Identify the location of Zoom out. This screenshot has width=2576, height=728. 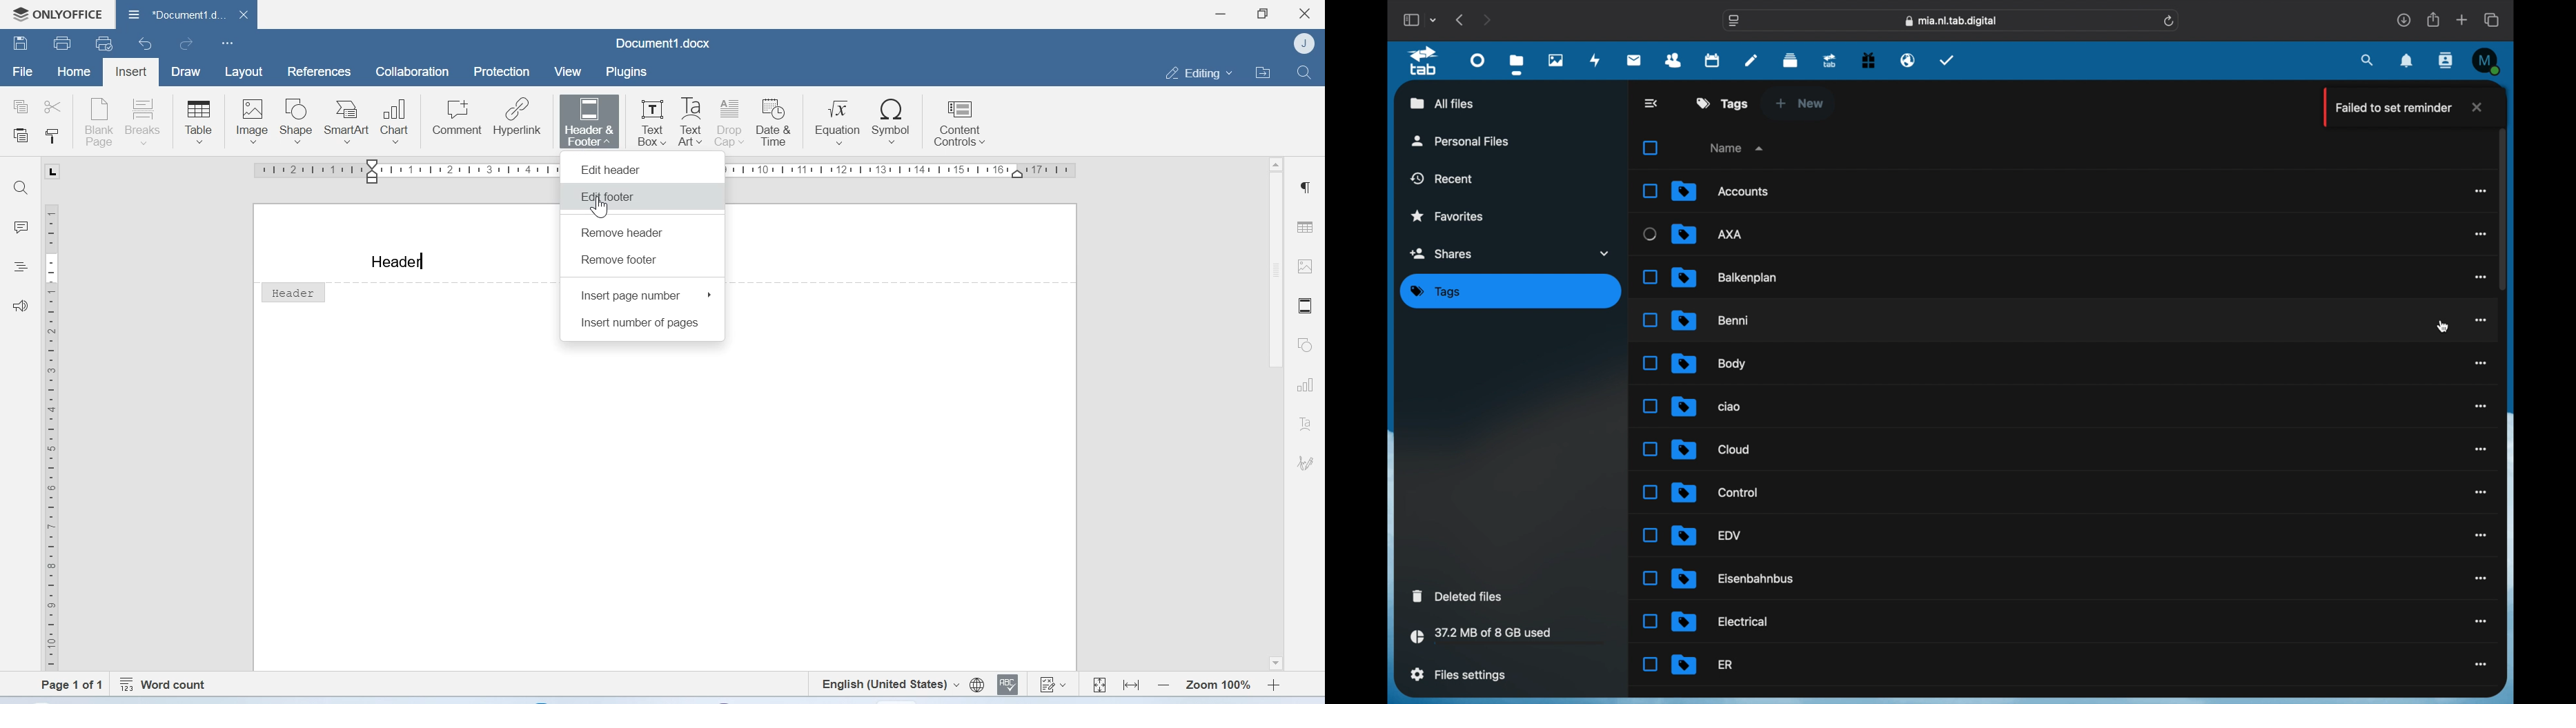
(1163, 684).